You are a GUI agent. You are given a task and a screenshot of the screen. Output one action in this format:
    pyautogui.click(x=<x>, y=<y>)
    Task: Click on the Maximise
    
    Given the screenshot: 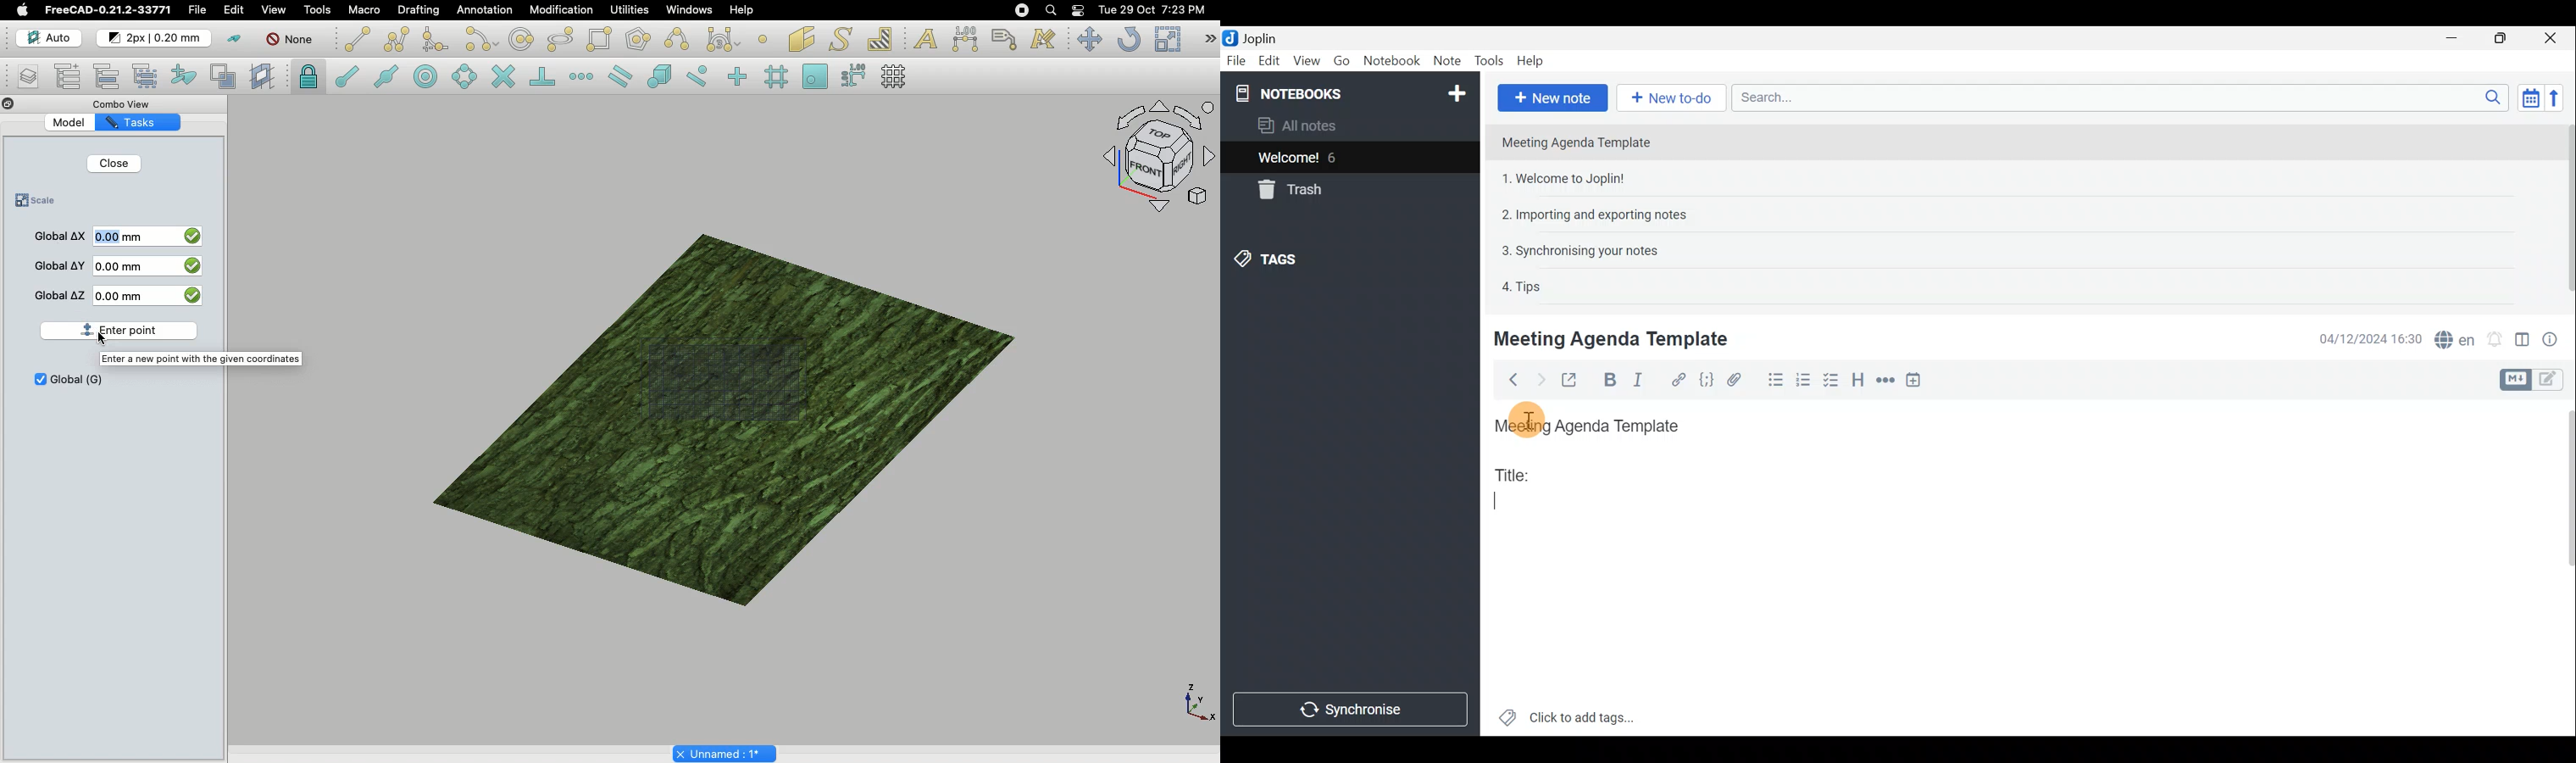 What is the action you would take?
    pyautogui.click(x=2501, y=40)
    